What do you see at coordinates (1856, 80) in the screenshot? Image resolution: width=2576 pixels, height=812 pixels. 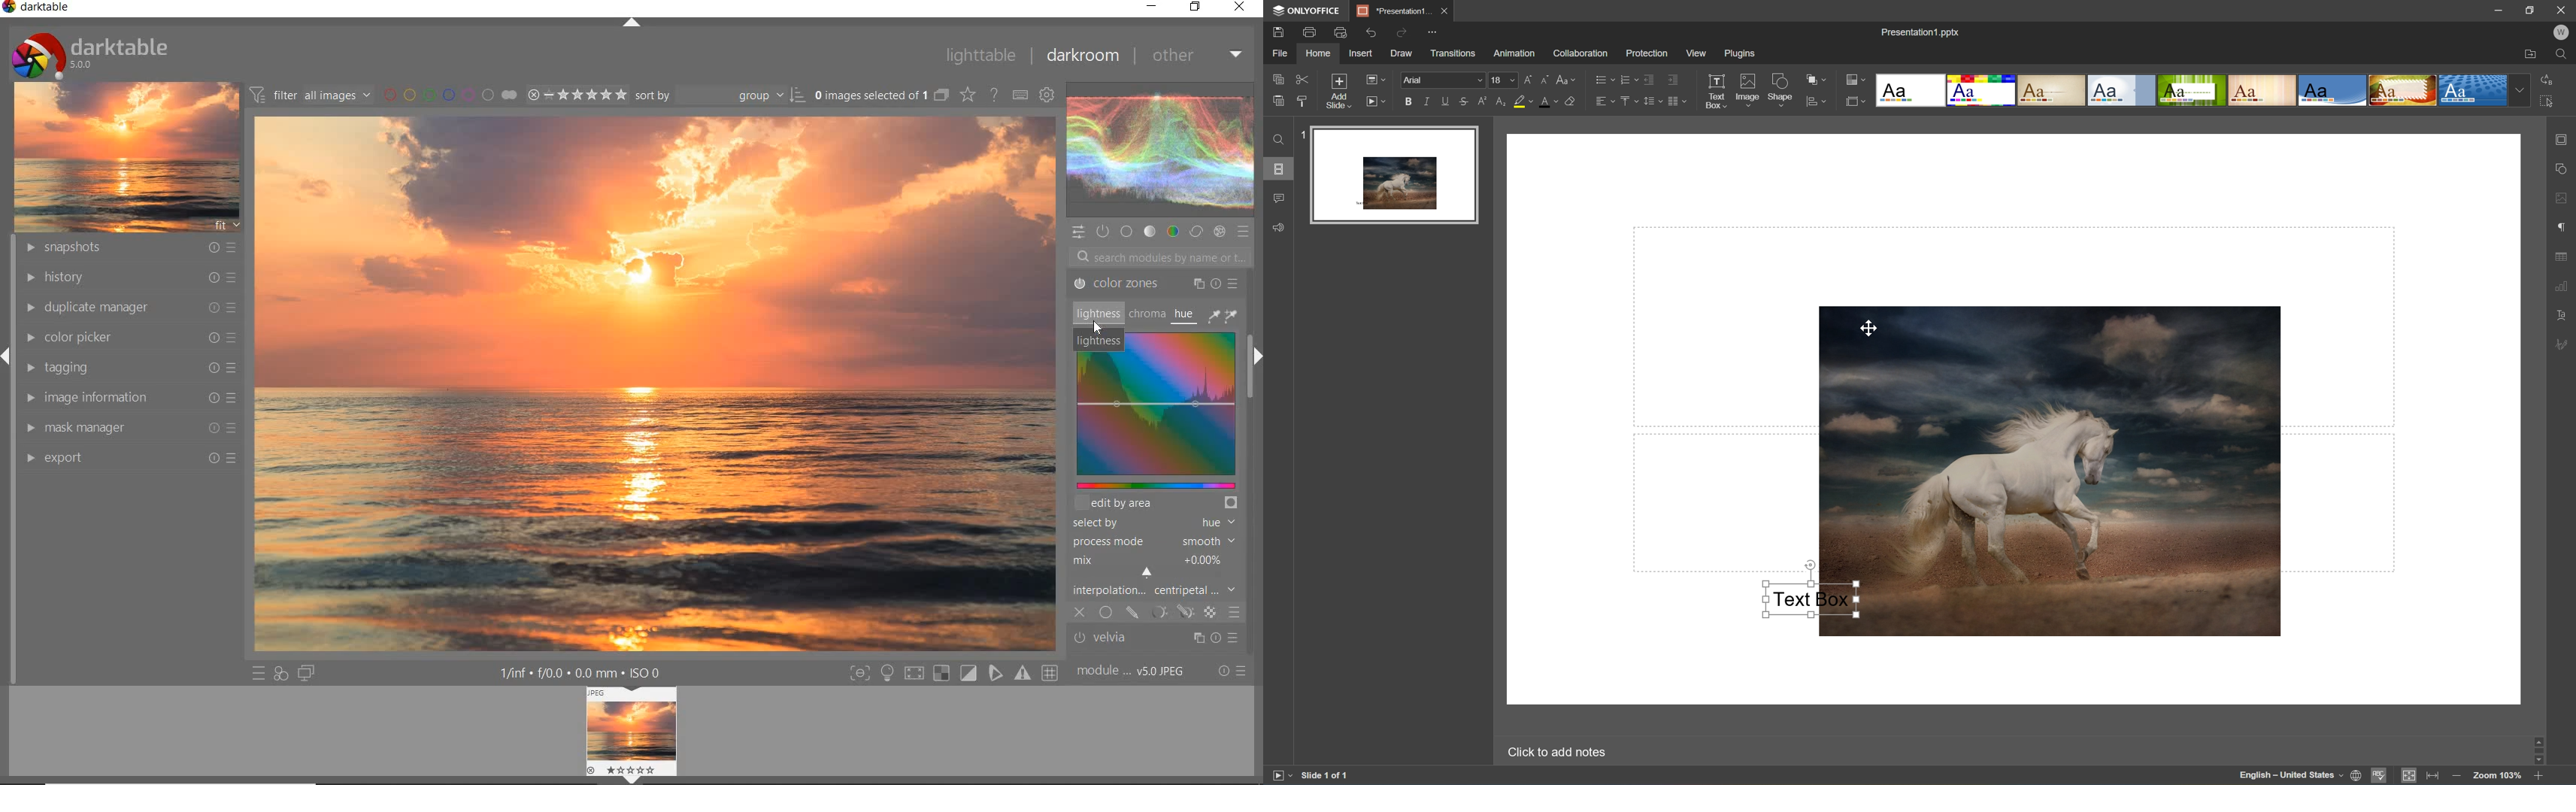 I see `Change color theme` at bounding box center [1856, 80].